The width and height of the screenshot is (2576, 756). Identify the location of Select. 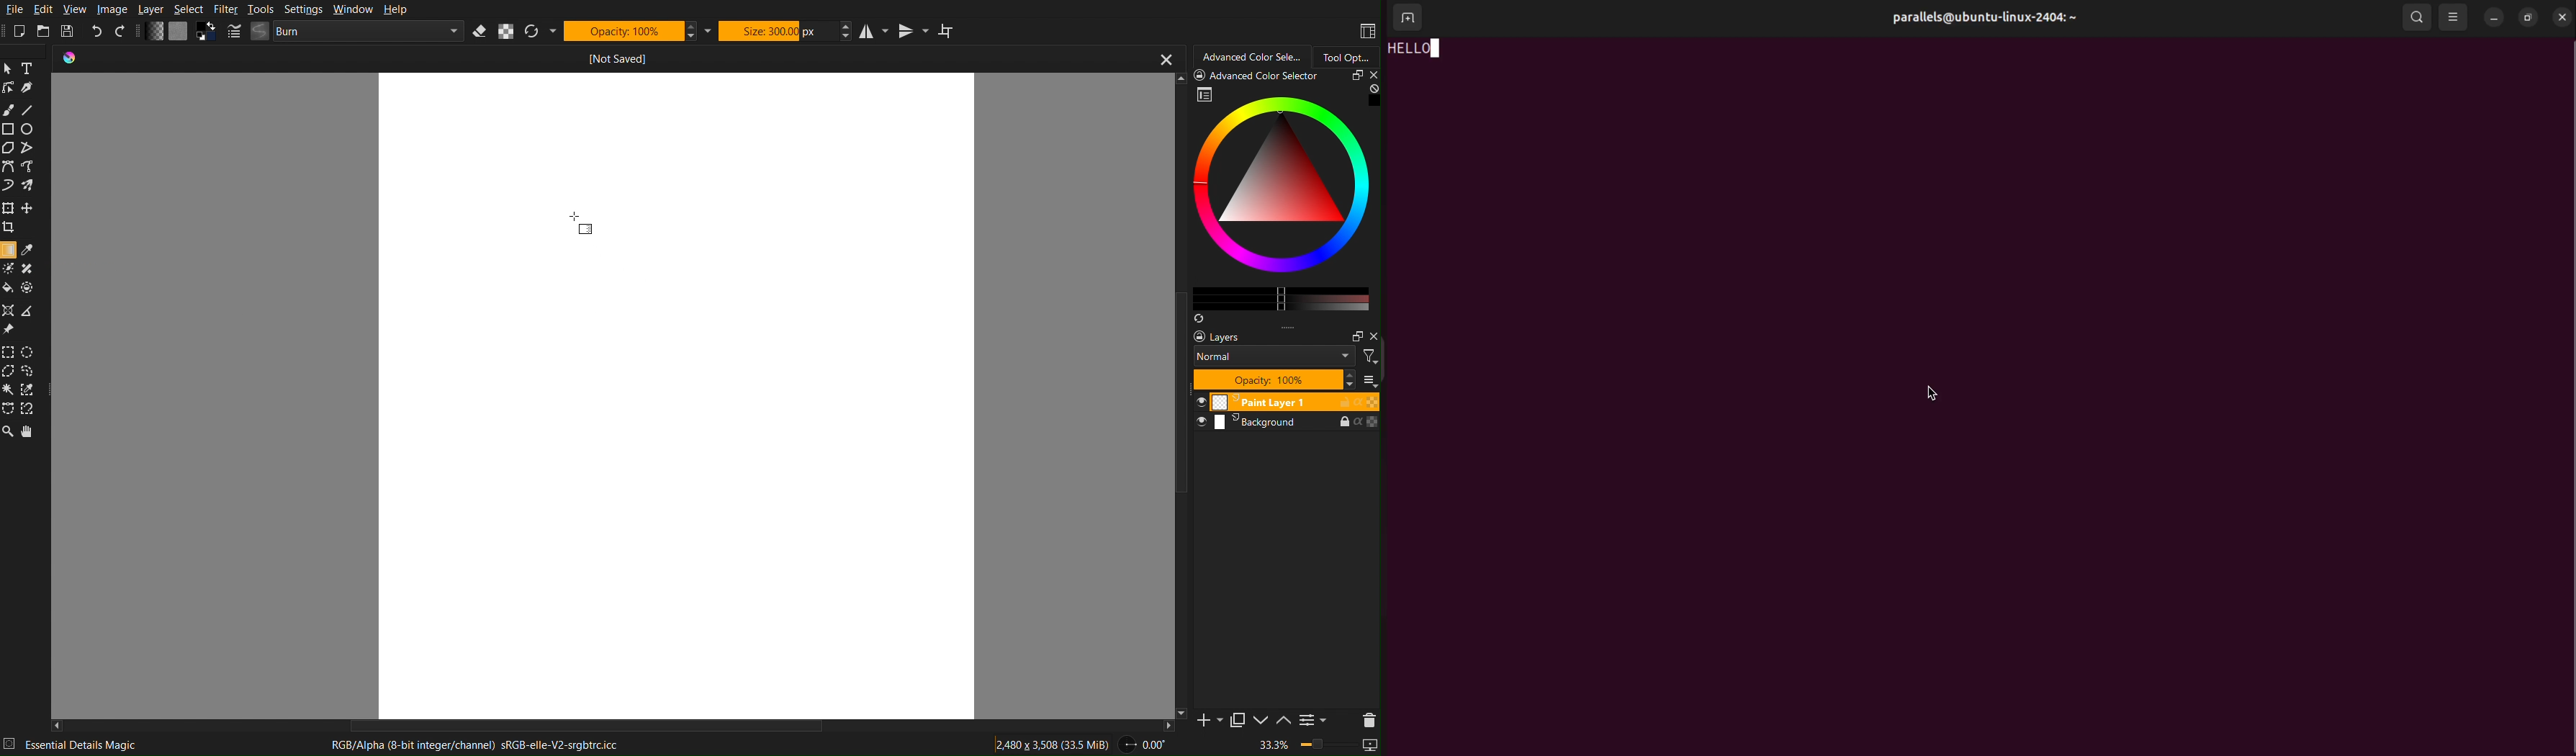
(189, 9).